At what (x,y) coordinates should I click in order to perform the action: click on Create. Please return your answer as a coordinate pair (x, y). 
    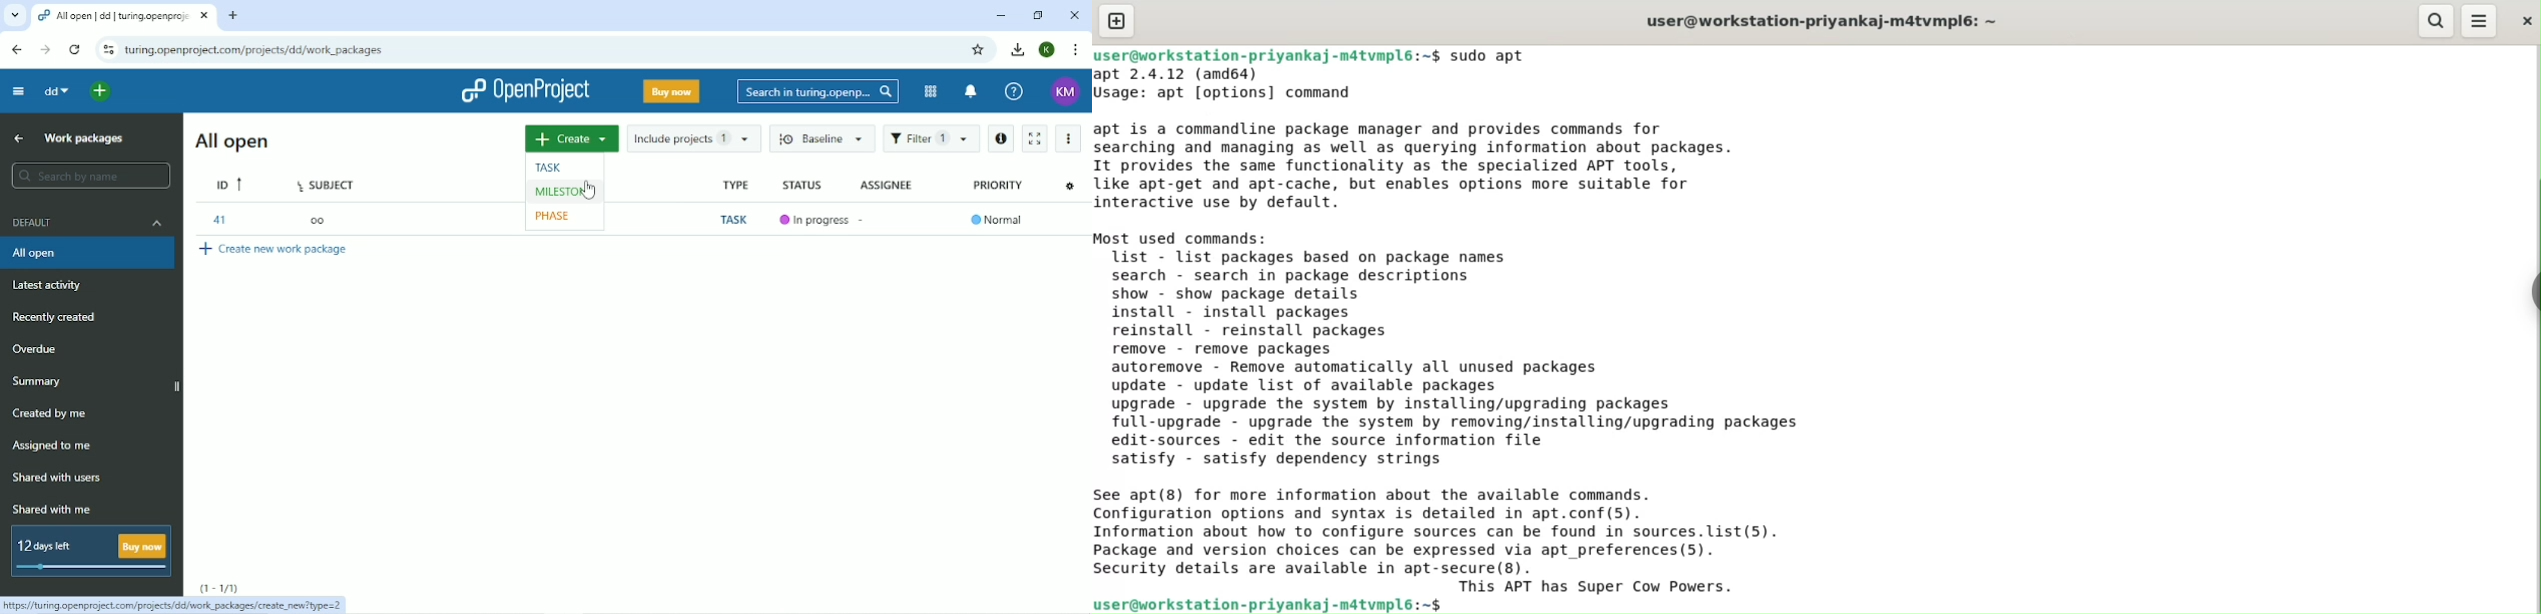
    Looking at the image, I should click on (570, 138).